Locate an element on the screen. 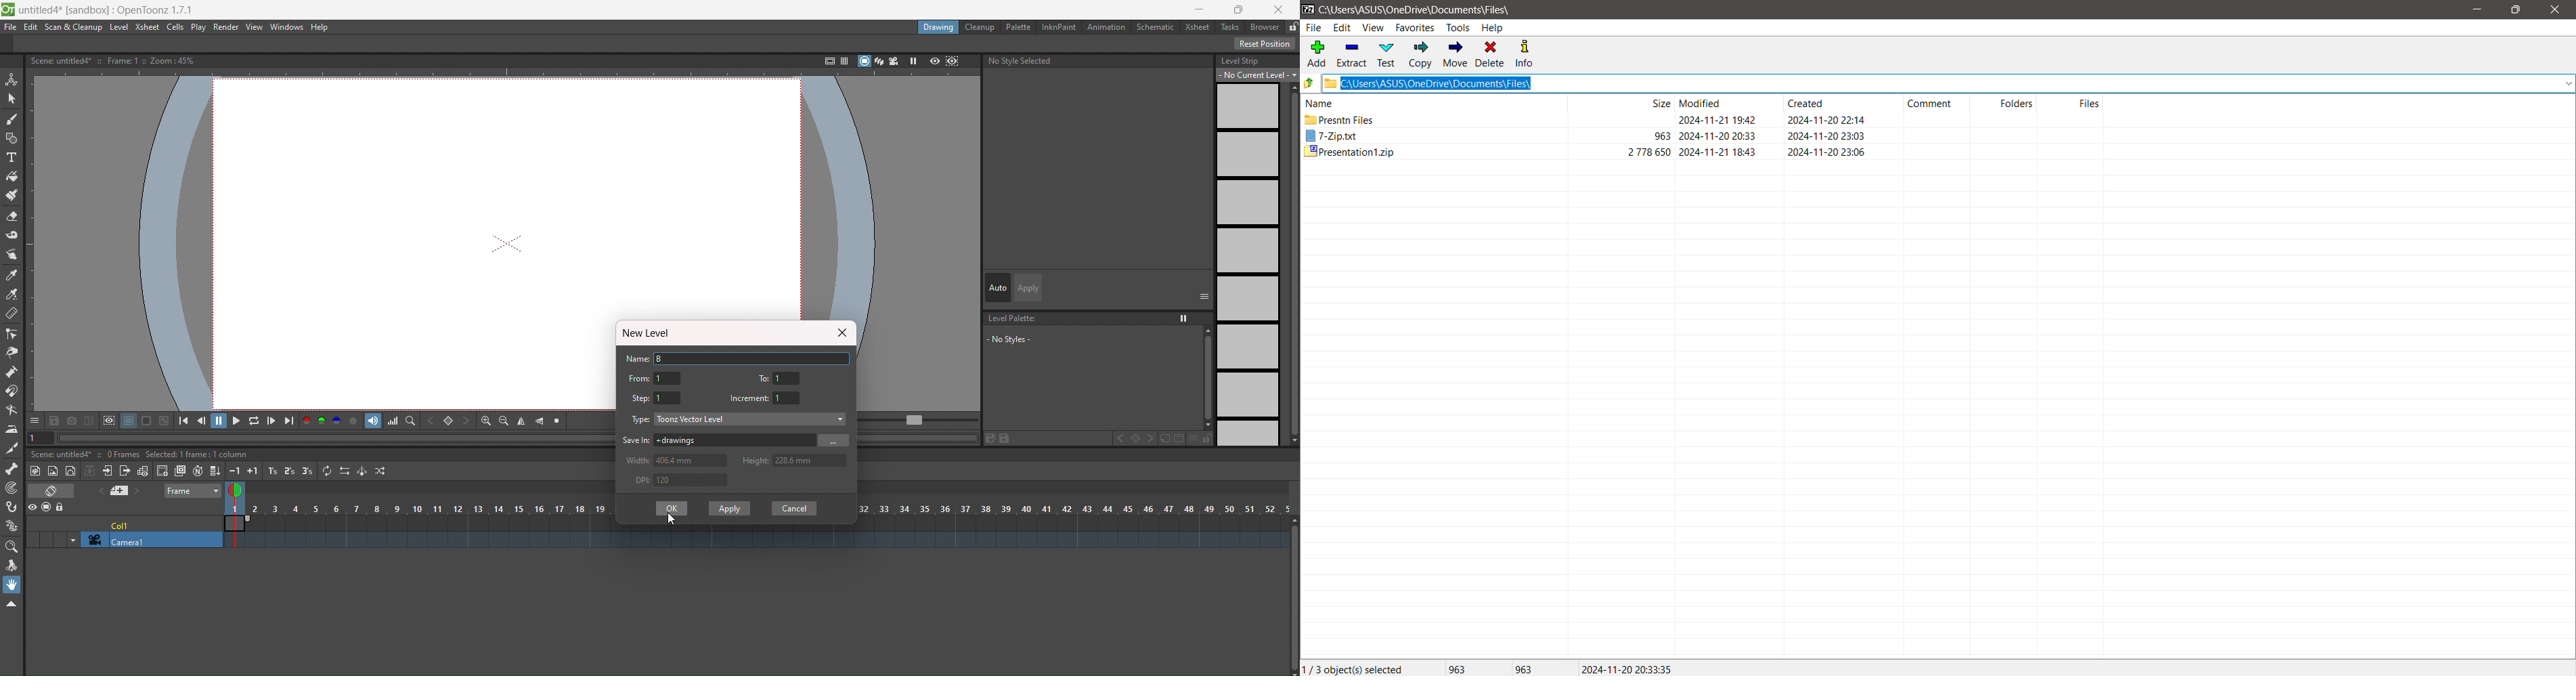 The image size is (2576, 700). logo is located at coordinates (8, 10).